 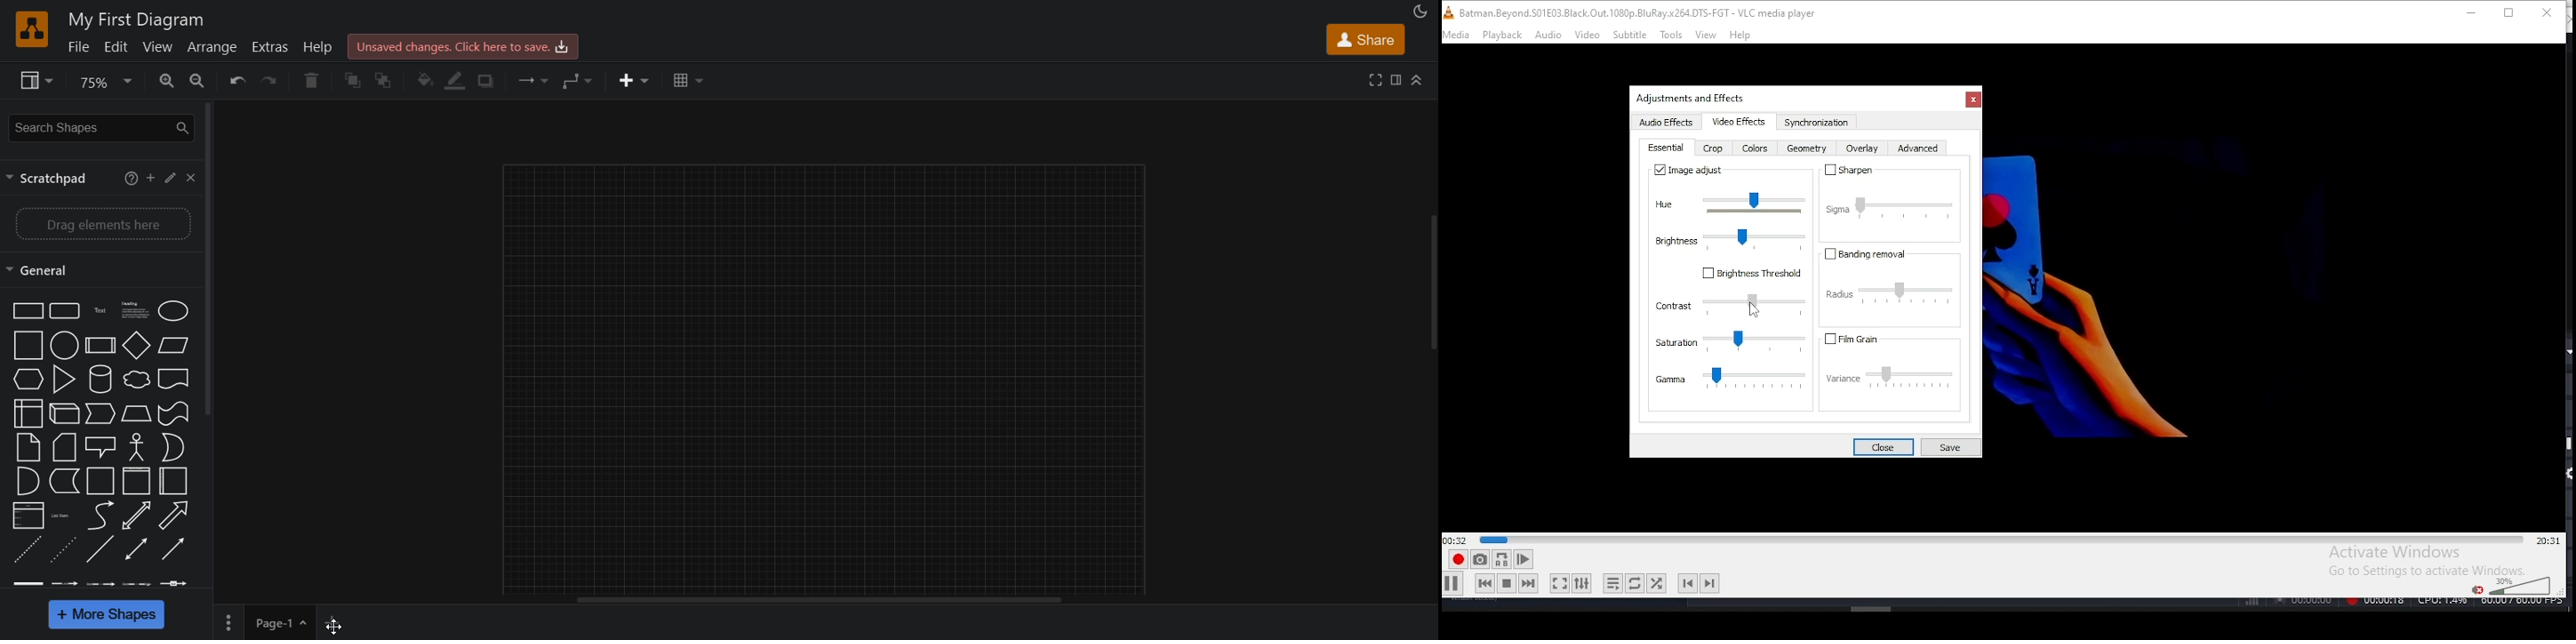 What do you see at coordinates (536, 85) in the screenshot?
I see `connection` at bounding box center [536, 85].